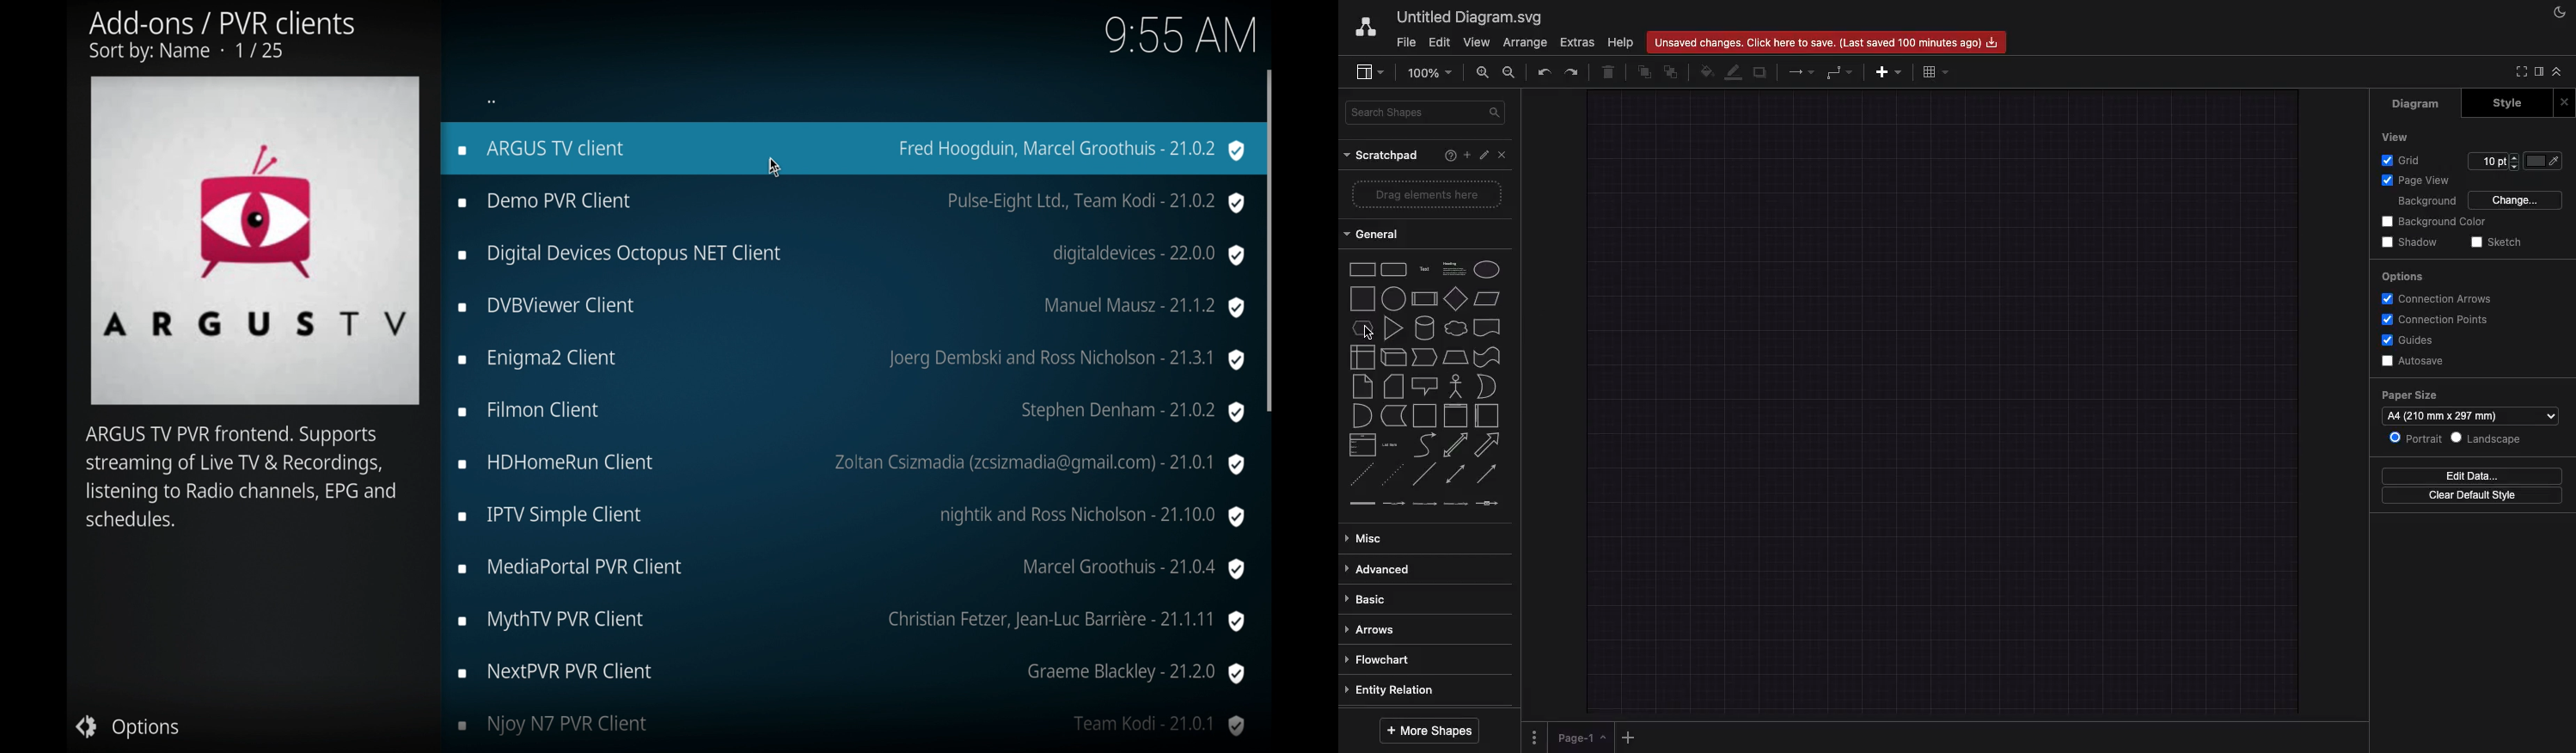 The width and height of the screenshot is (2576, 756). I want to click on Close, so click(2564, 101).